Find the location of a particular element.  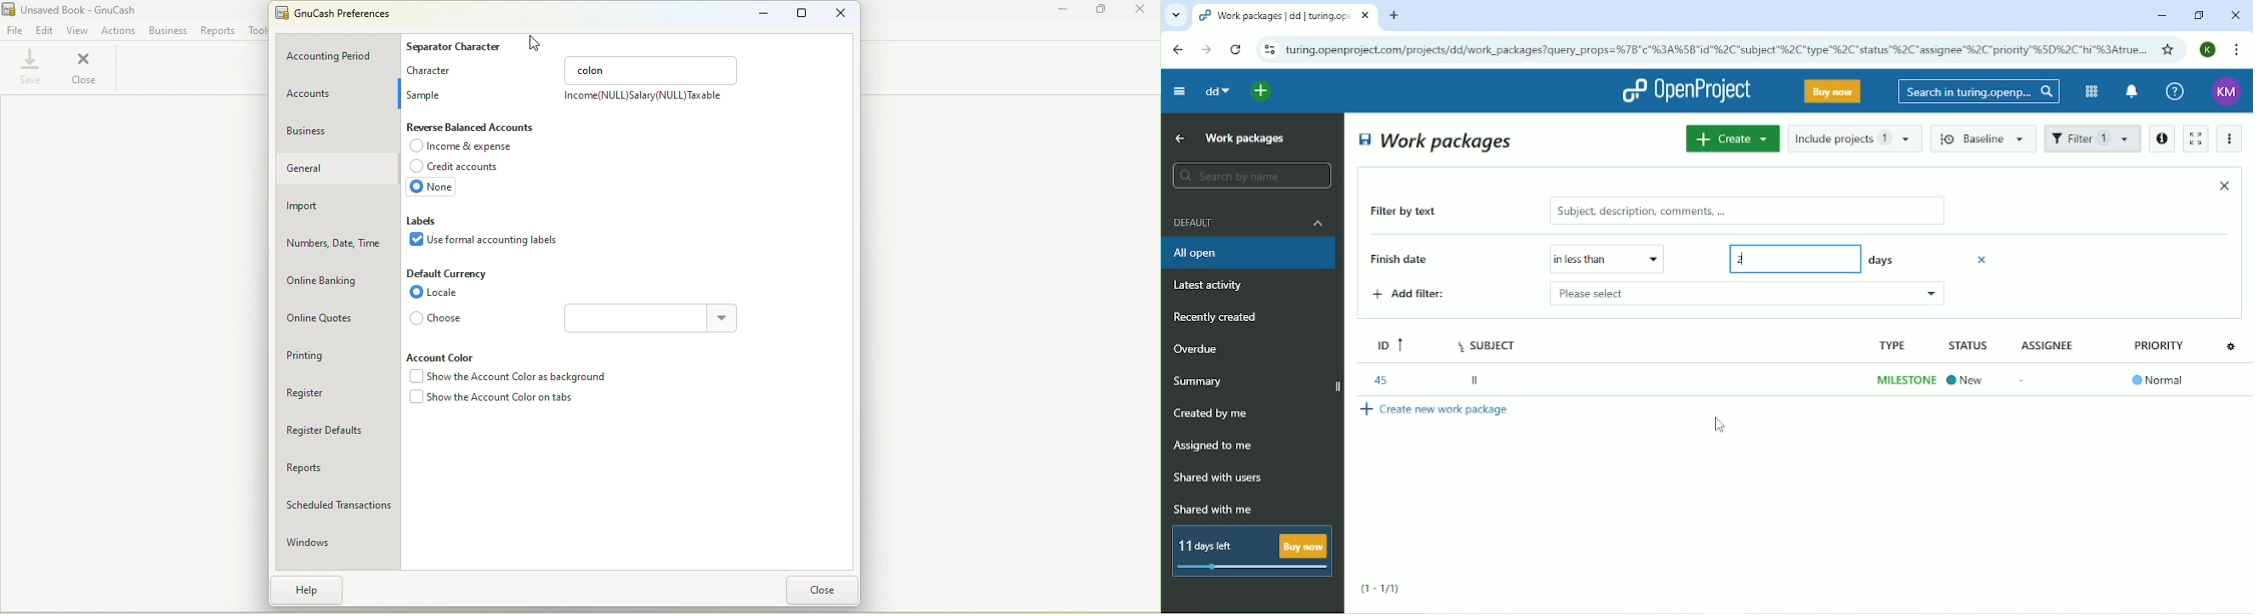

Close is located at coordinates (2235, 15).